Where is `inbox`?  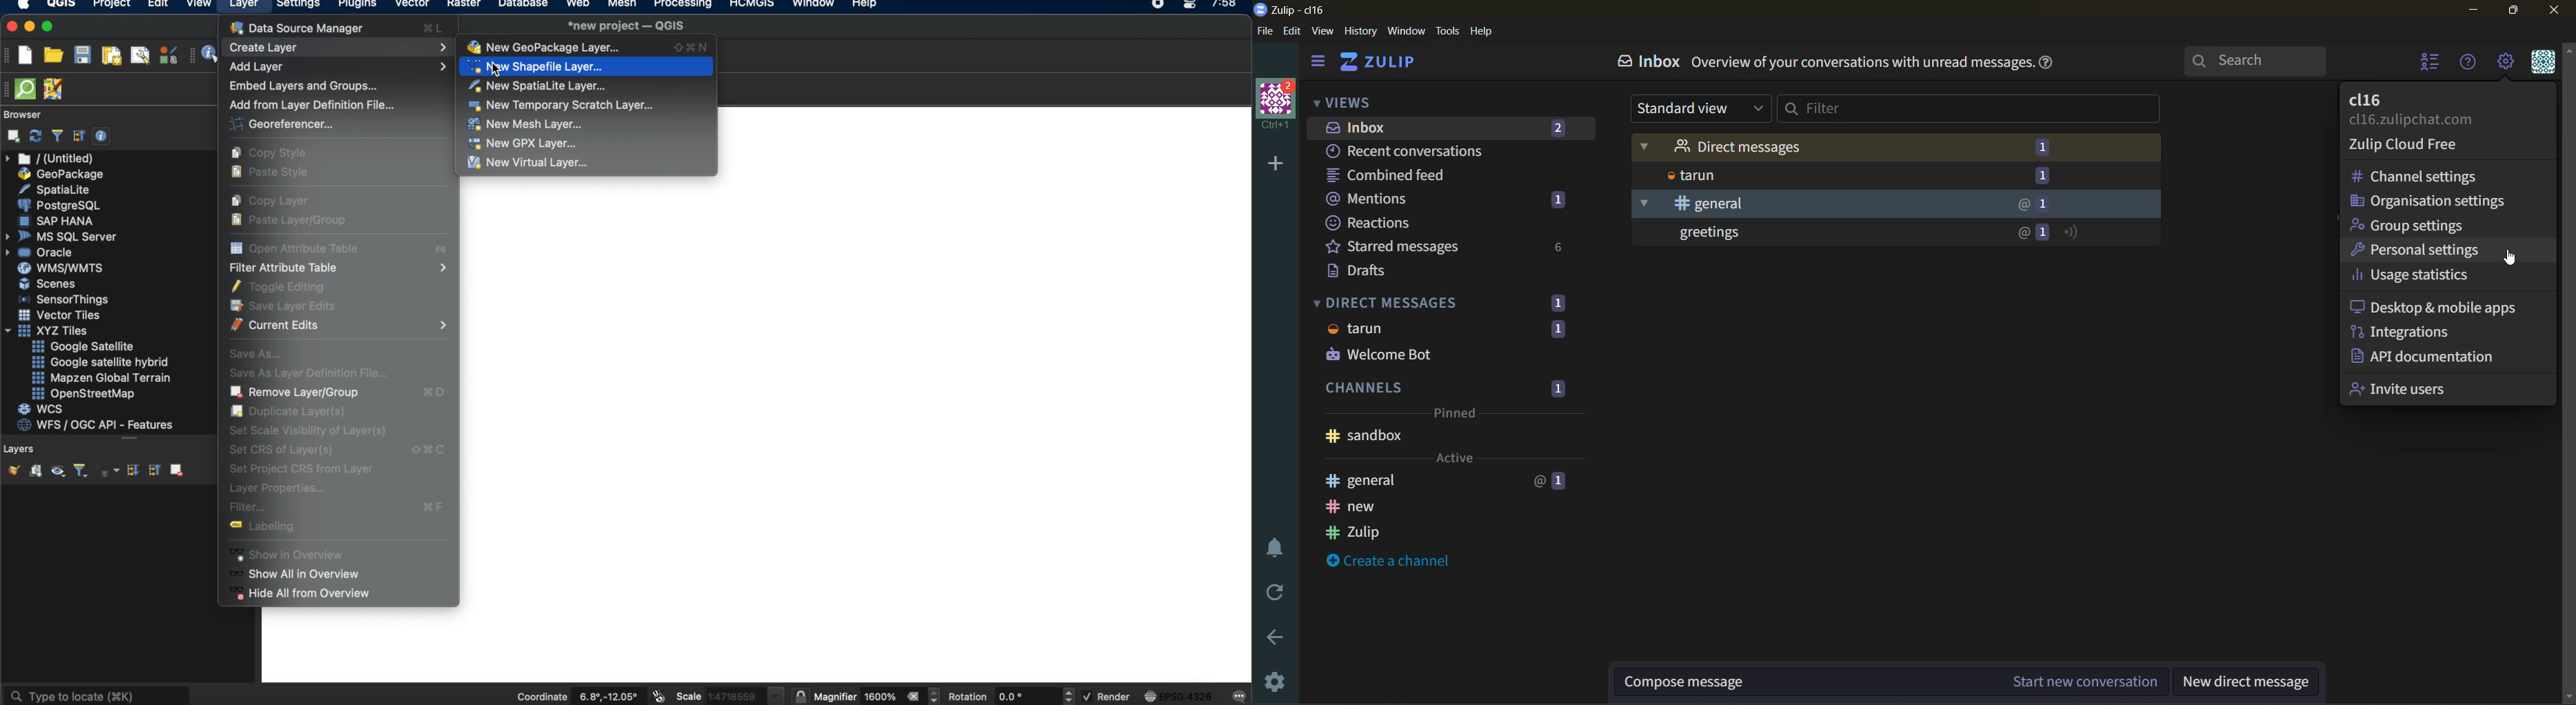
inbox is located at coordinates (1454, 128).